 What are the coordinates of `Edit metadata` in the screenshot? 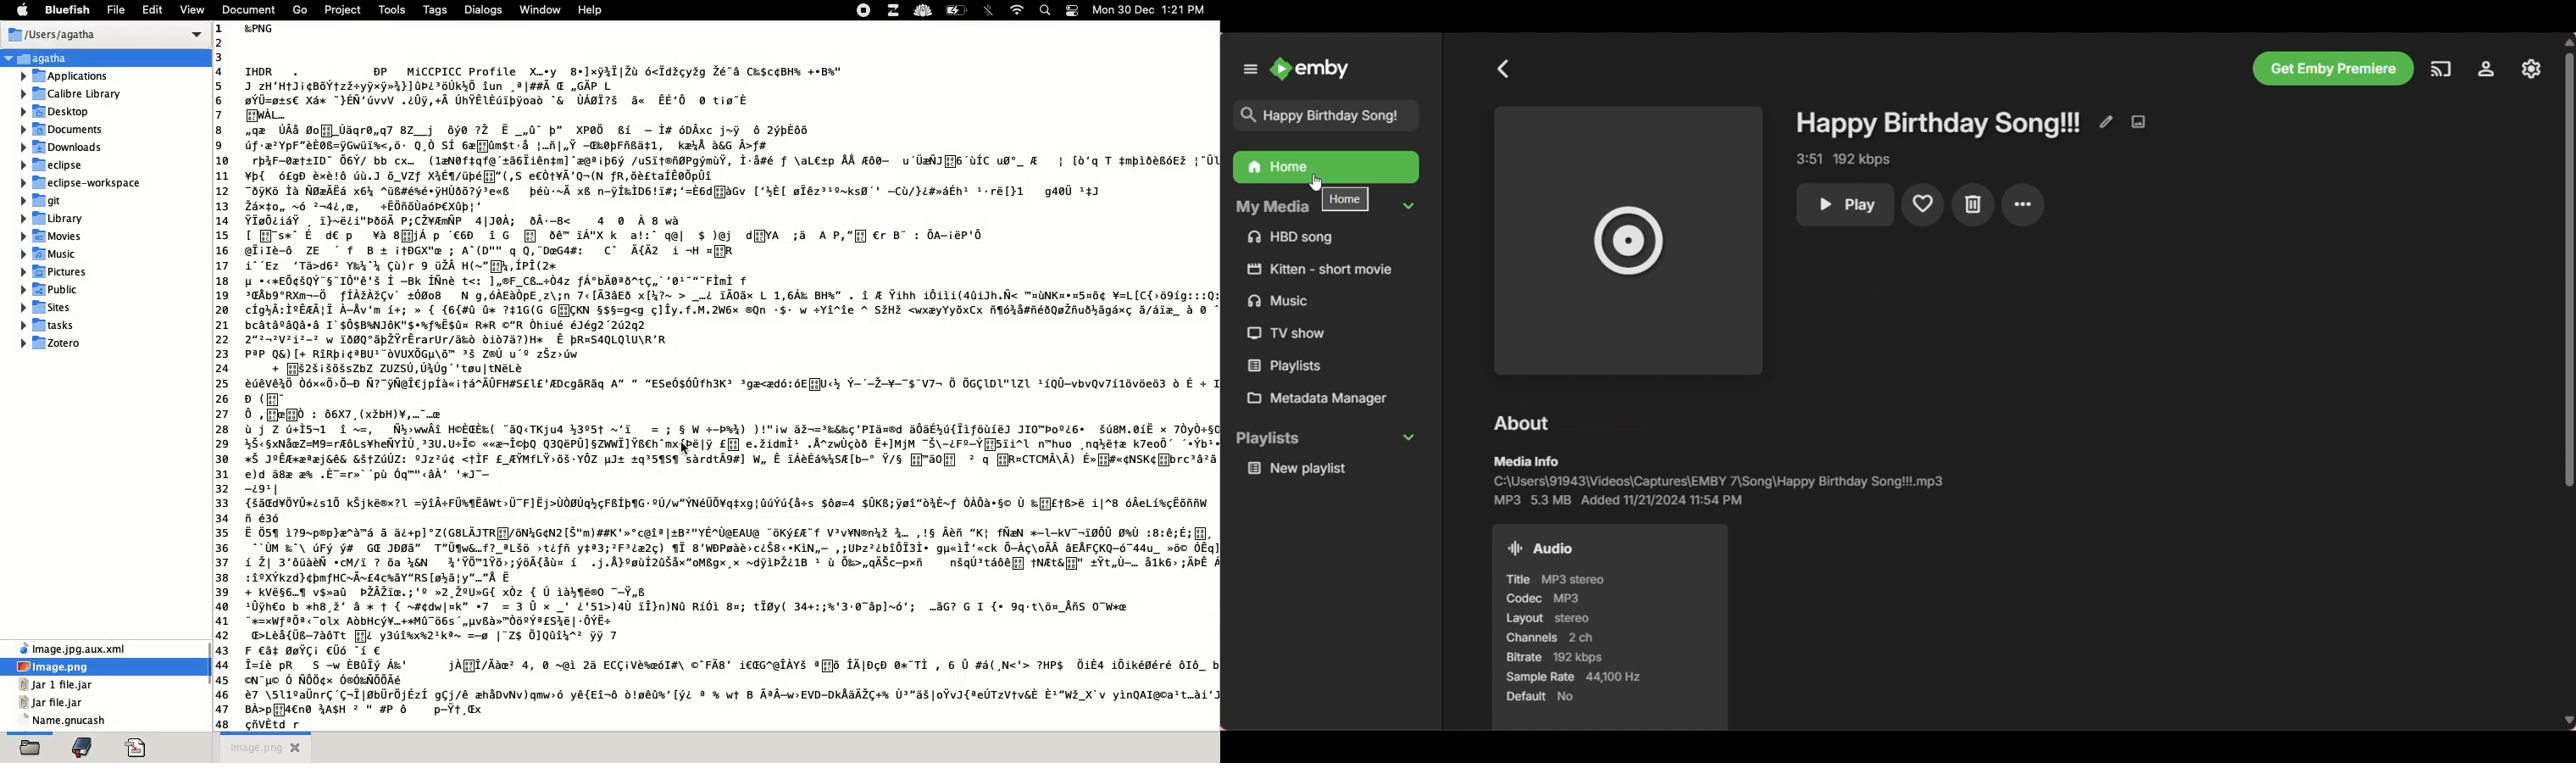 It's located at (2105, 123).